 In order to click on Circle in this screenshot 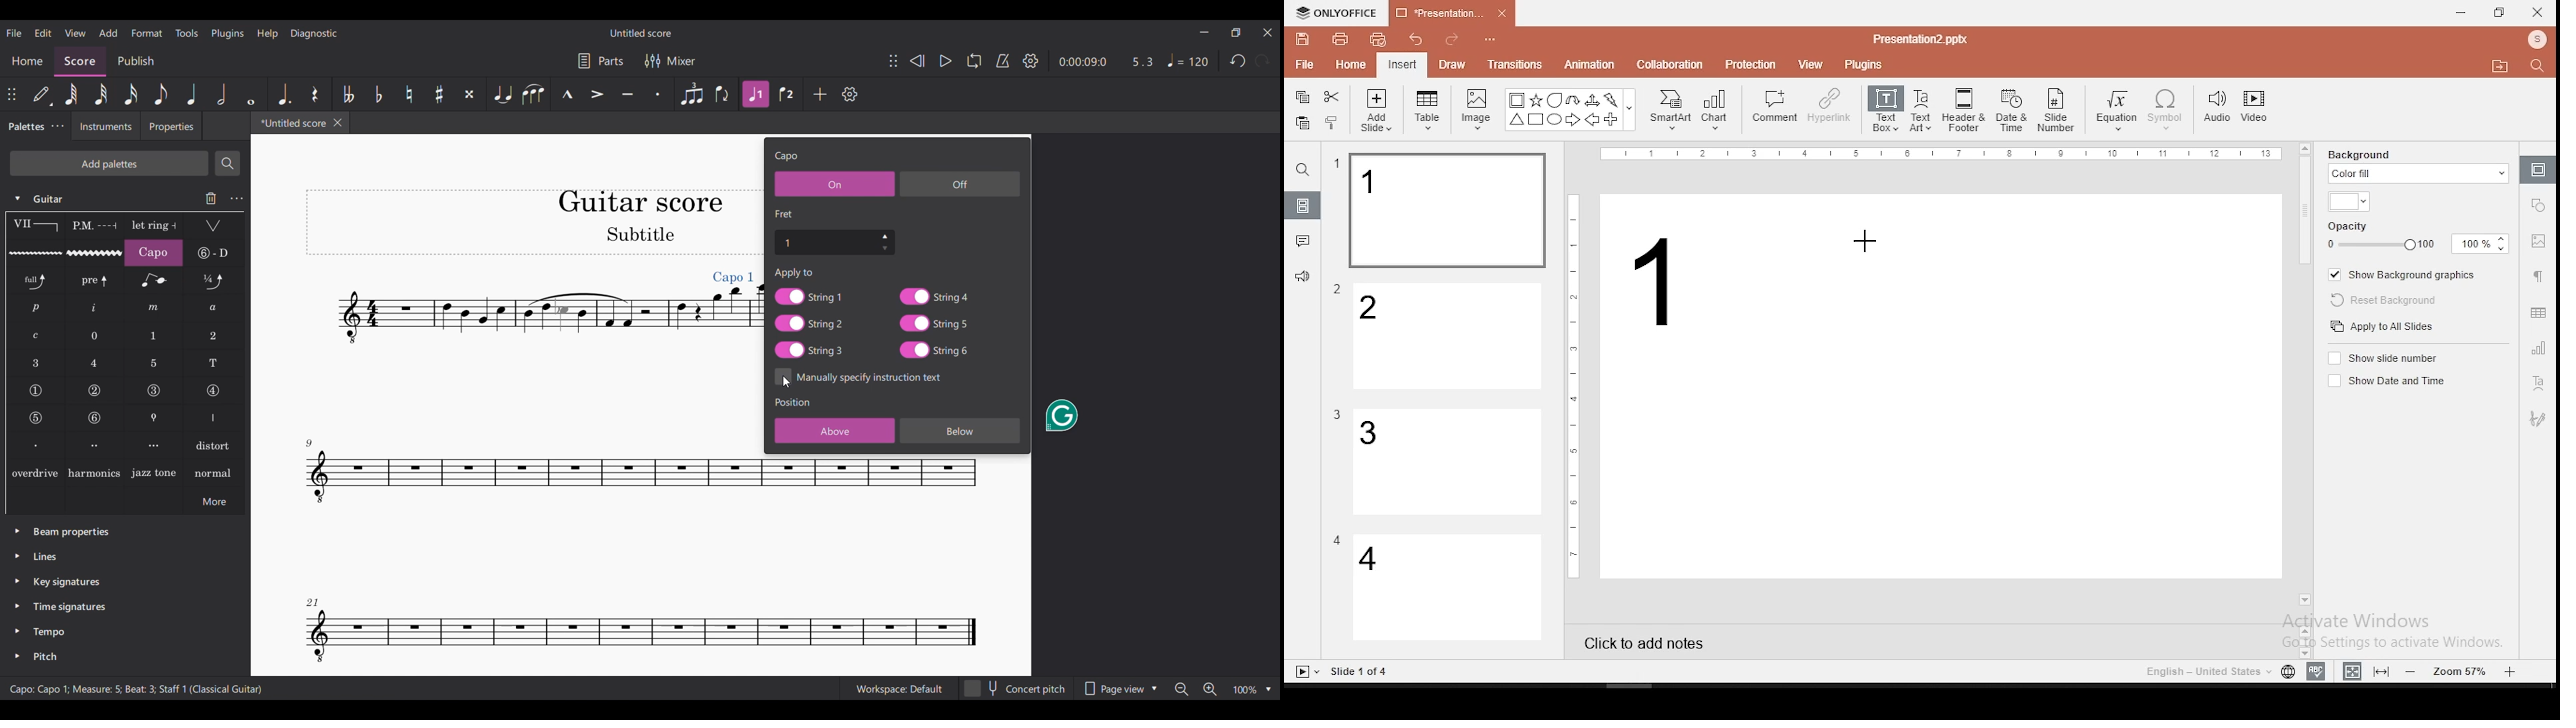, I will do `click(1556, 119)`.